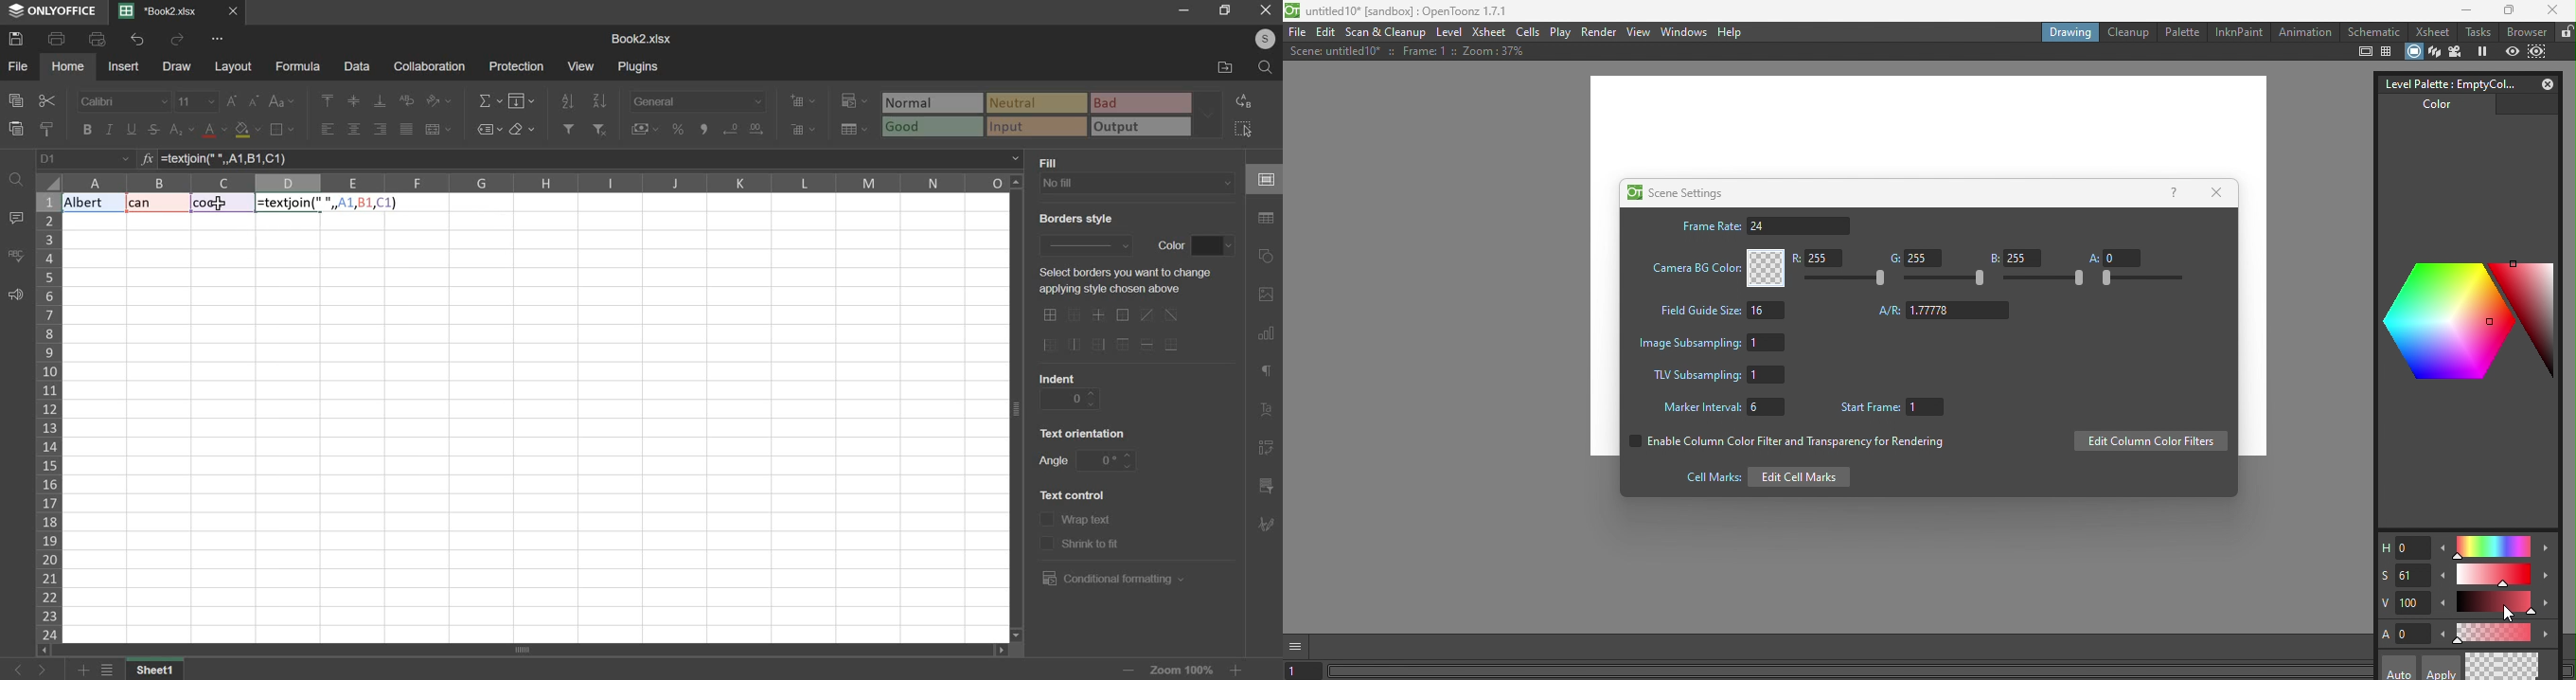 The height and width of the screenshot is (700, 2576). What do you see at coordinates (114, 671) in the screenshot?
I see `view all sheets` at bounding box center [114, 671].